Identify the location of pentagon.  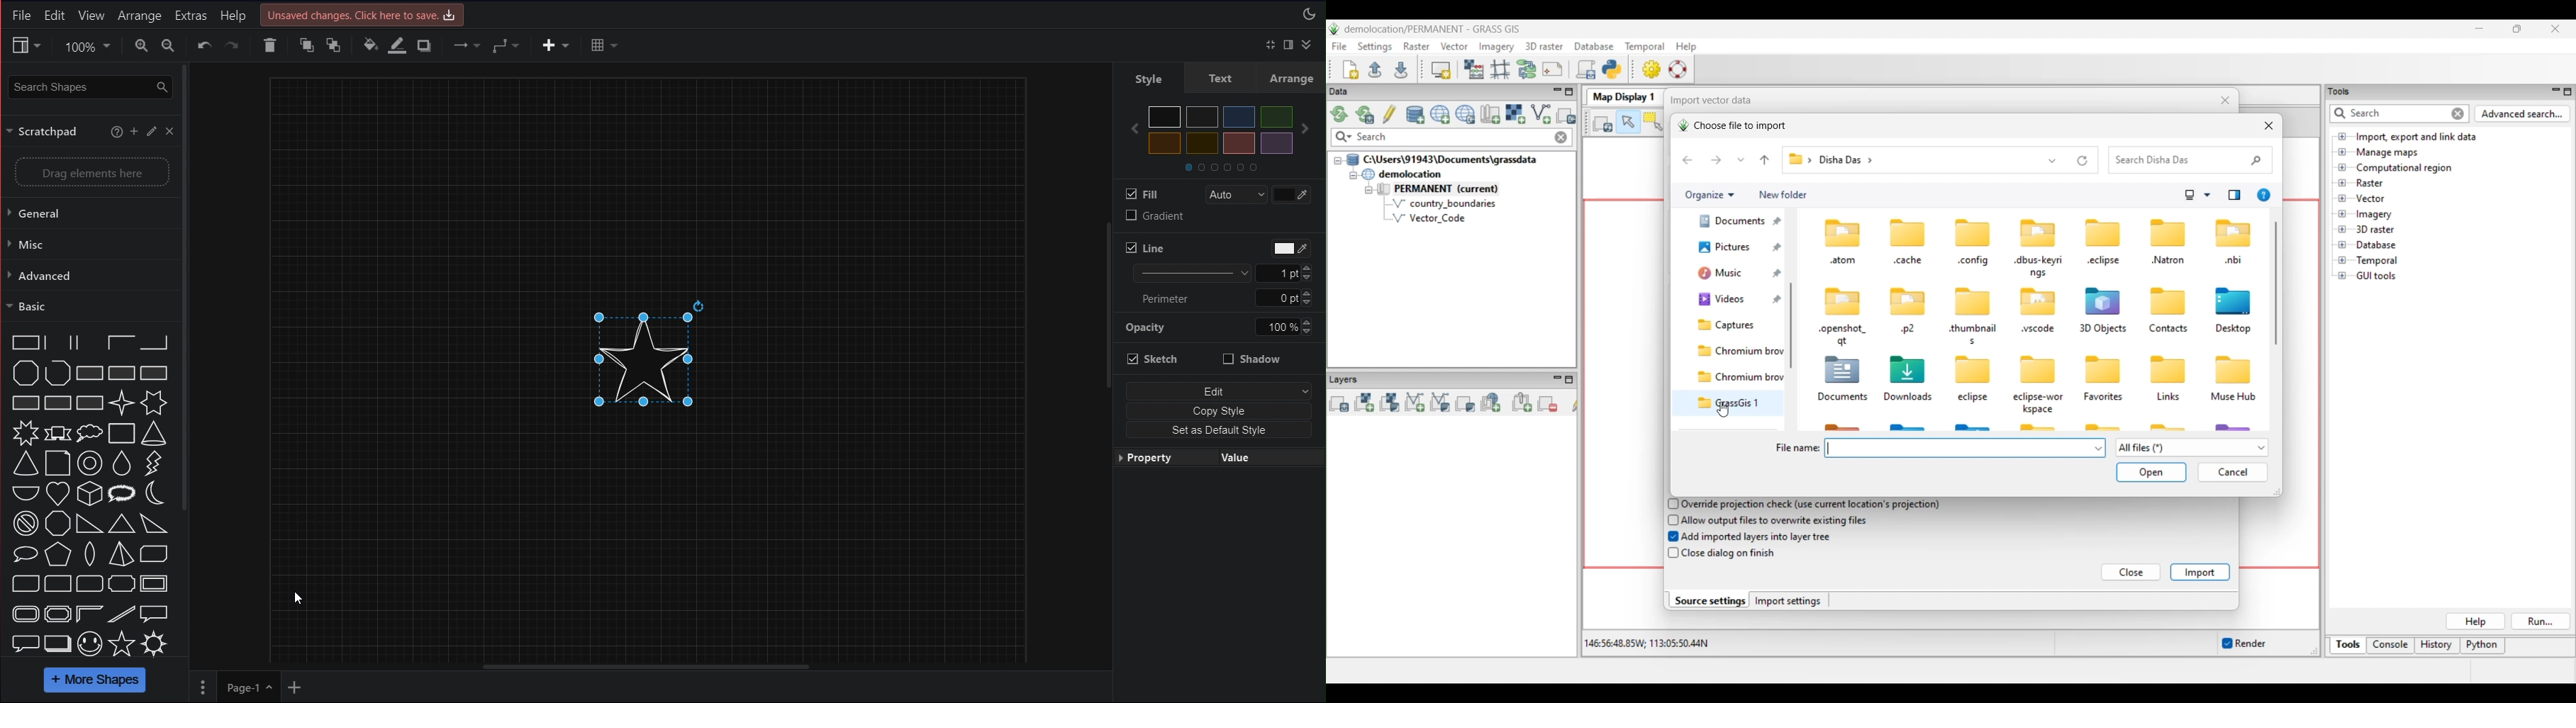
(57, 554).